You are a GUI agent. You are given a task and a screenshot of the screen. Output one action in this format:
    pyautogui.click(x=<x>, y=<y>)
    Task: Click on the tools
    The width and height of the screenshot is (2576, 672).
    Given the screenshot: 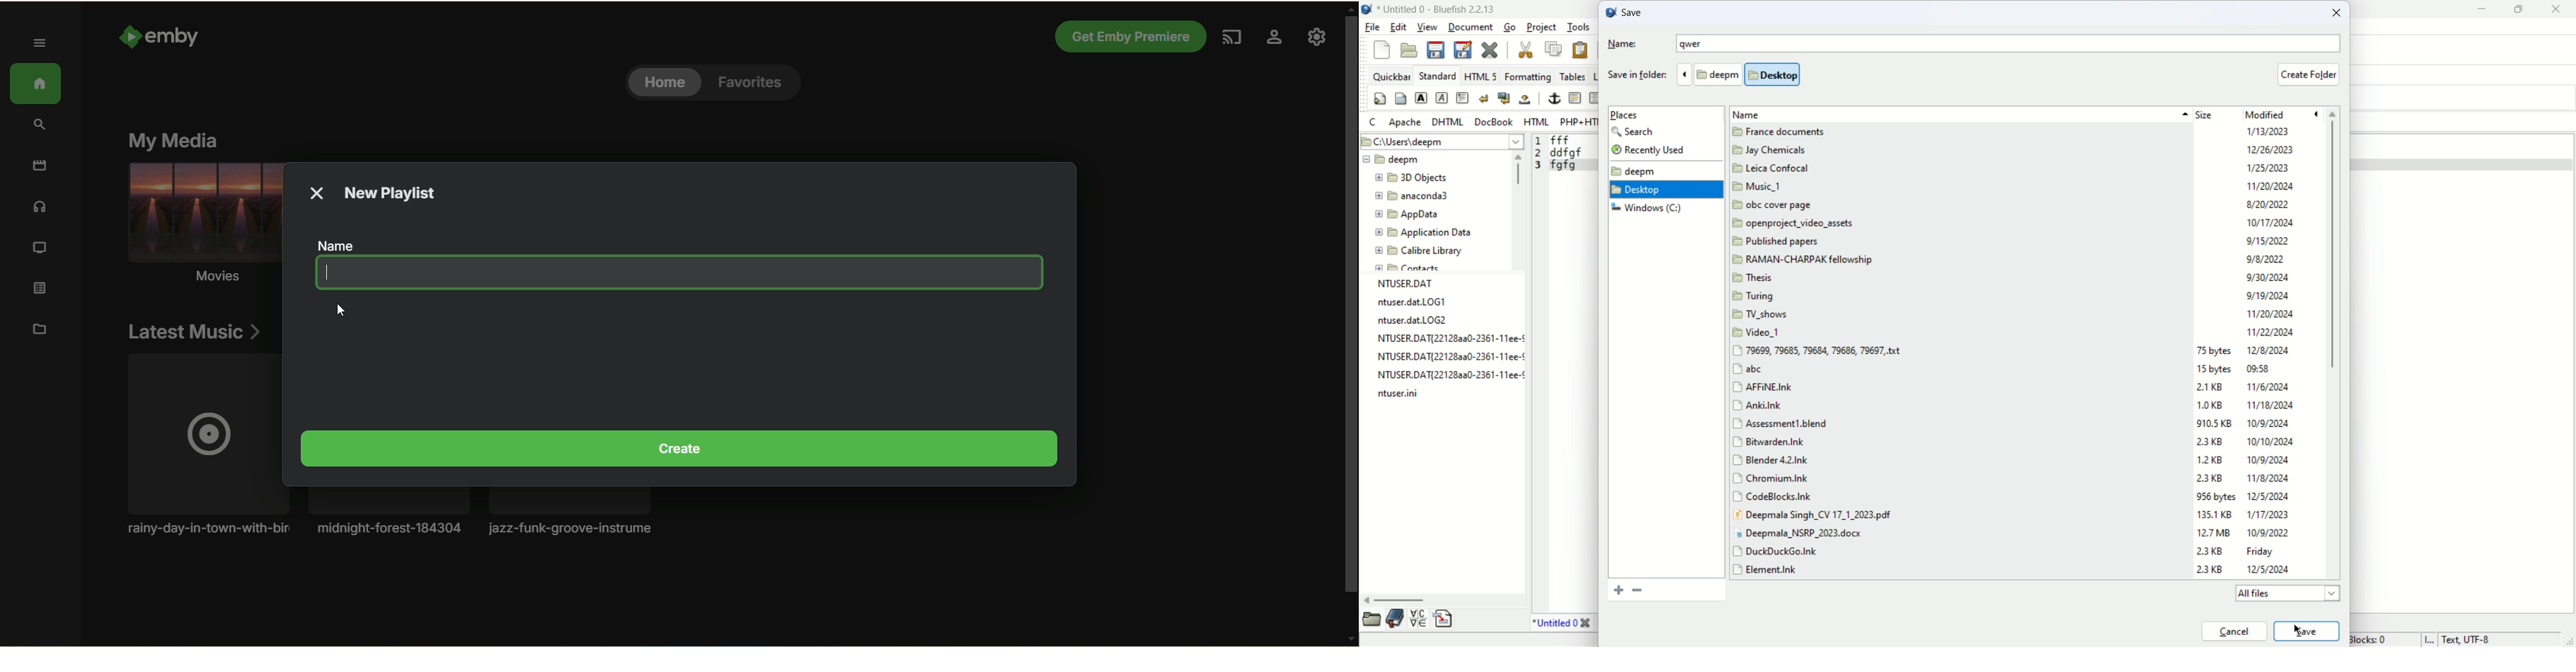 What is the action you would take?
    pyautogui.click(x=1578, y=27)
    